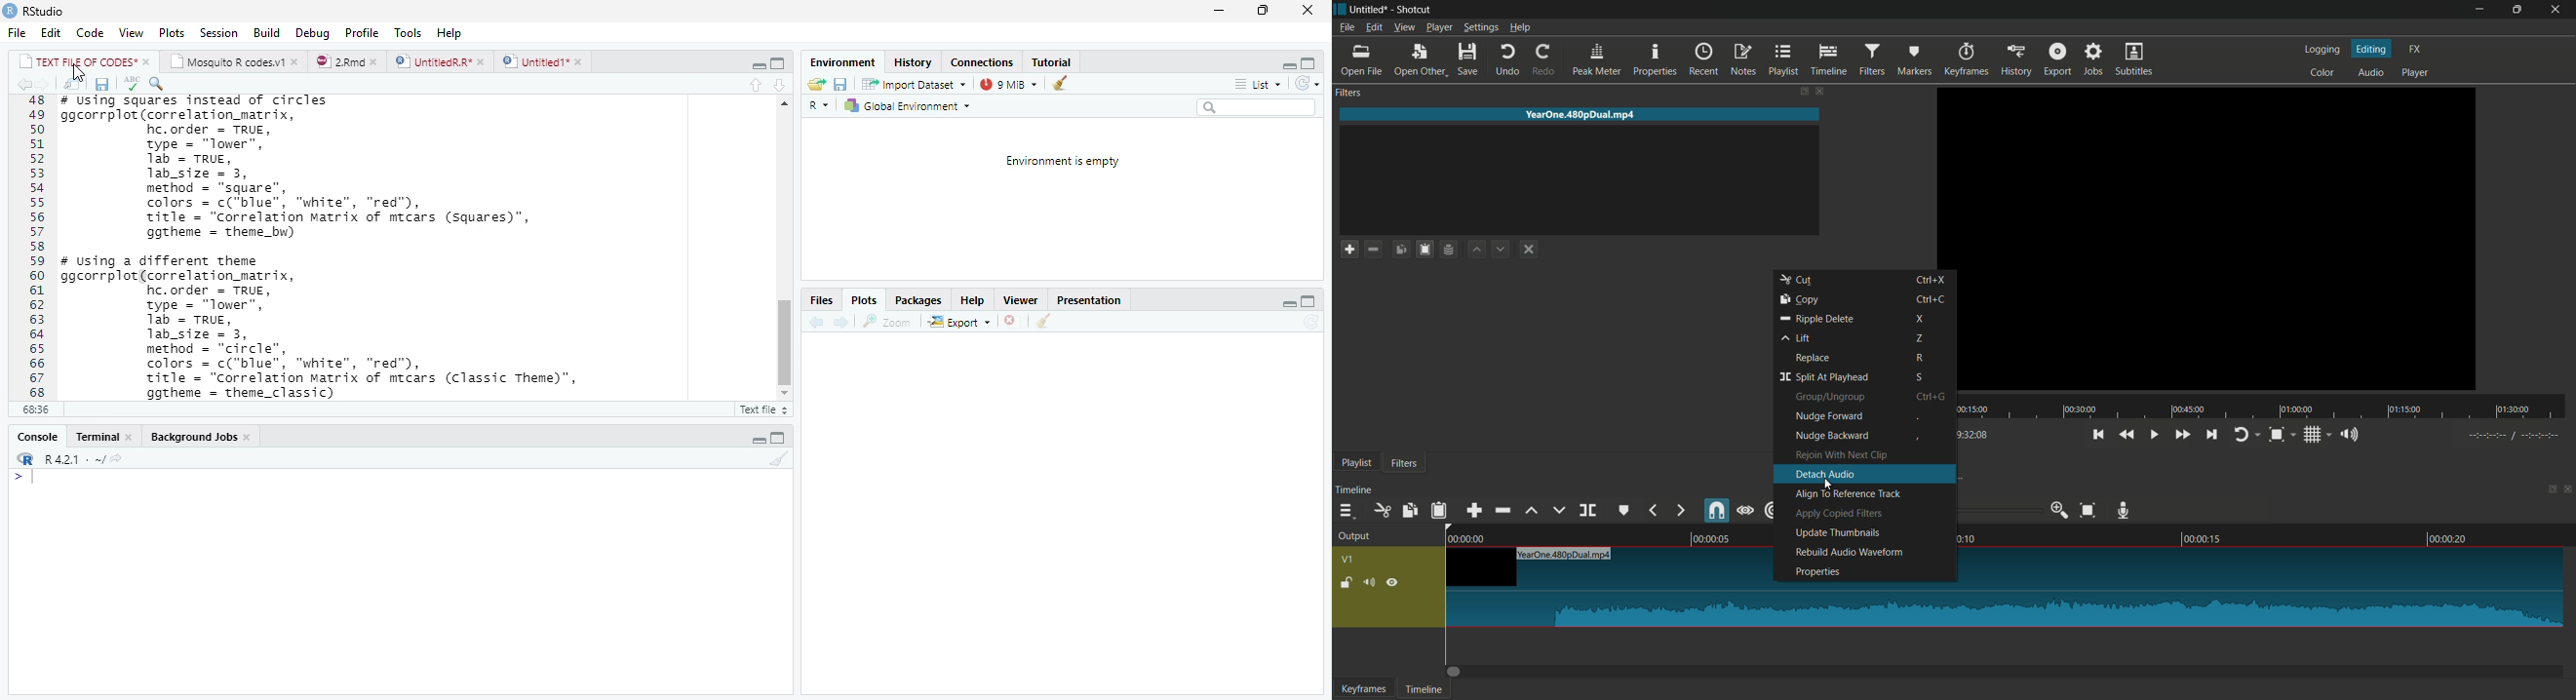  Describe the element at coordinates (984, 62) in the screenshot. I see `connections` at that location.